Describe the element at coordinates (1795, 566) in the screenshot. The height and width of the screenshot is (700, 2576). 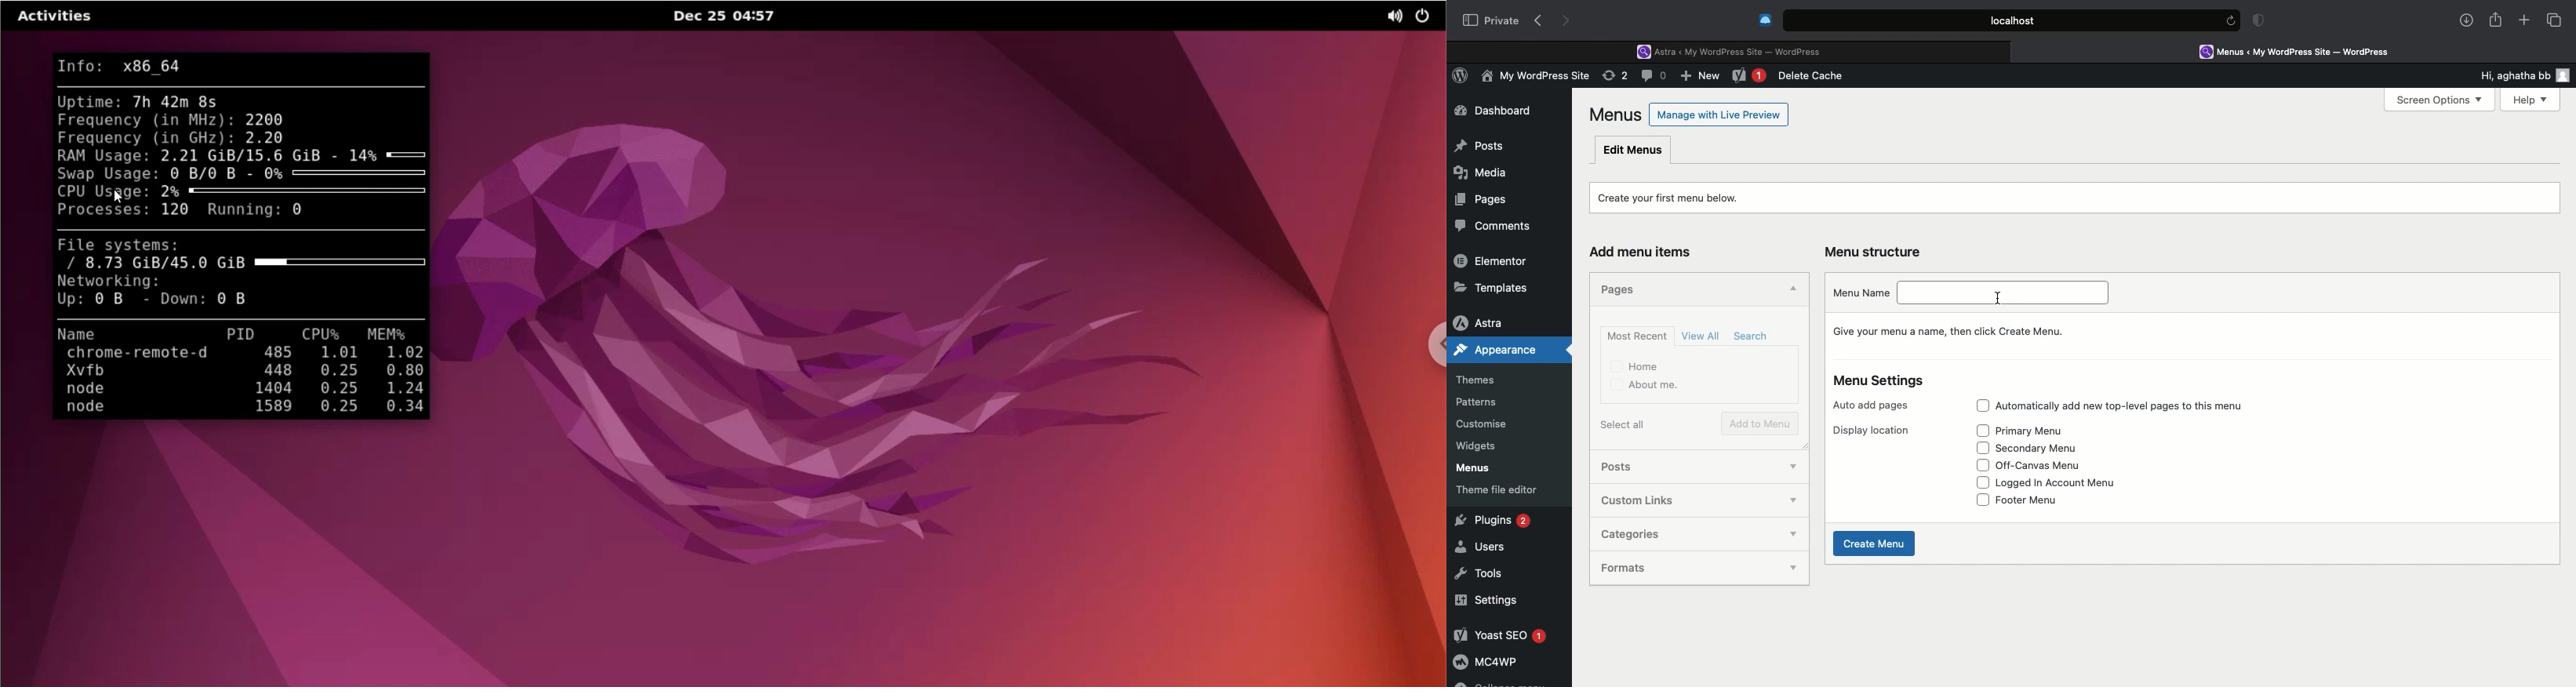
I see `Show` at that location.